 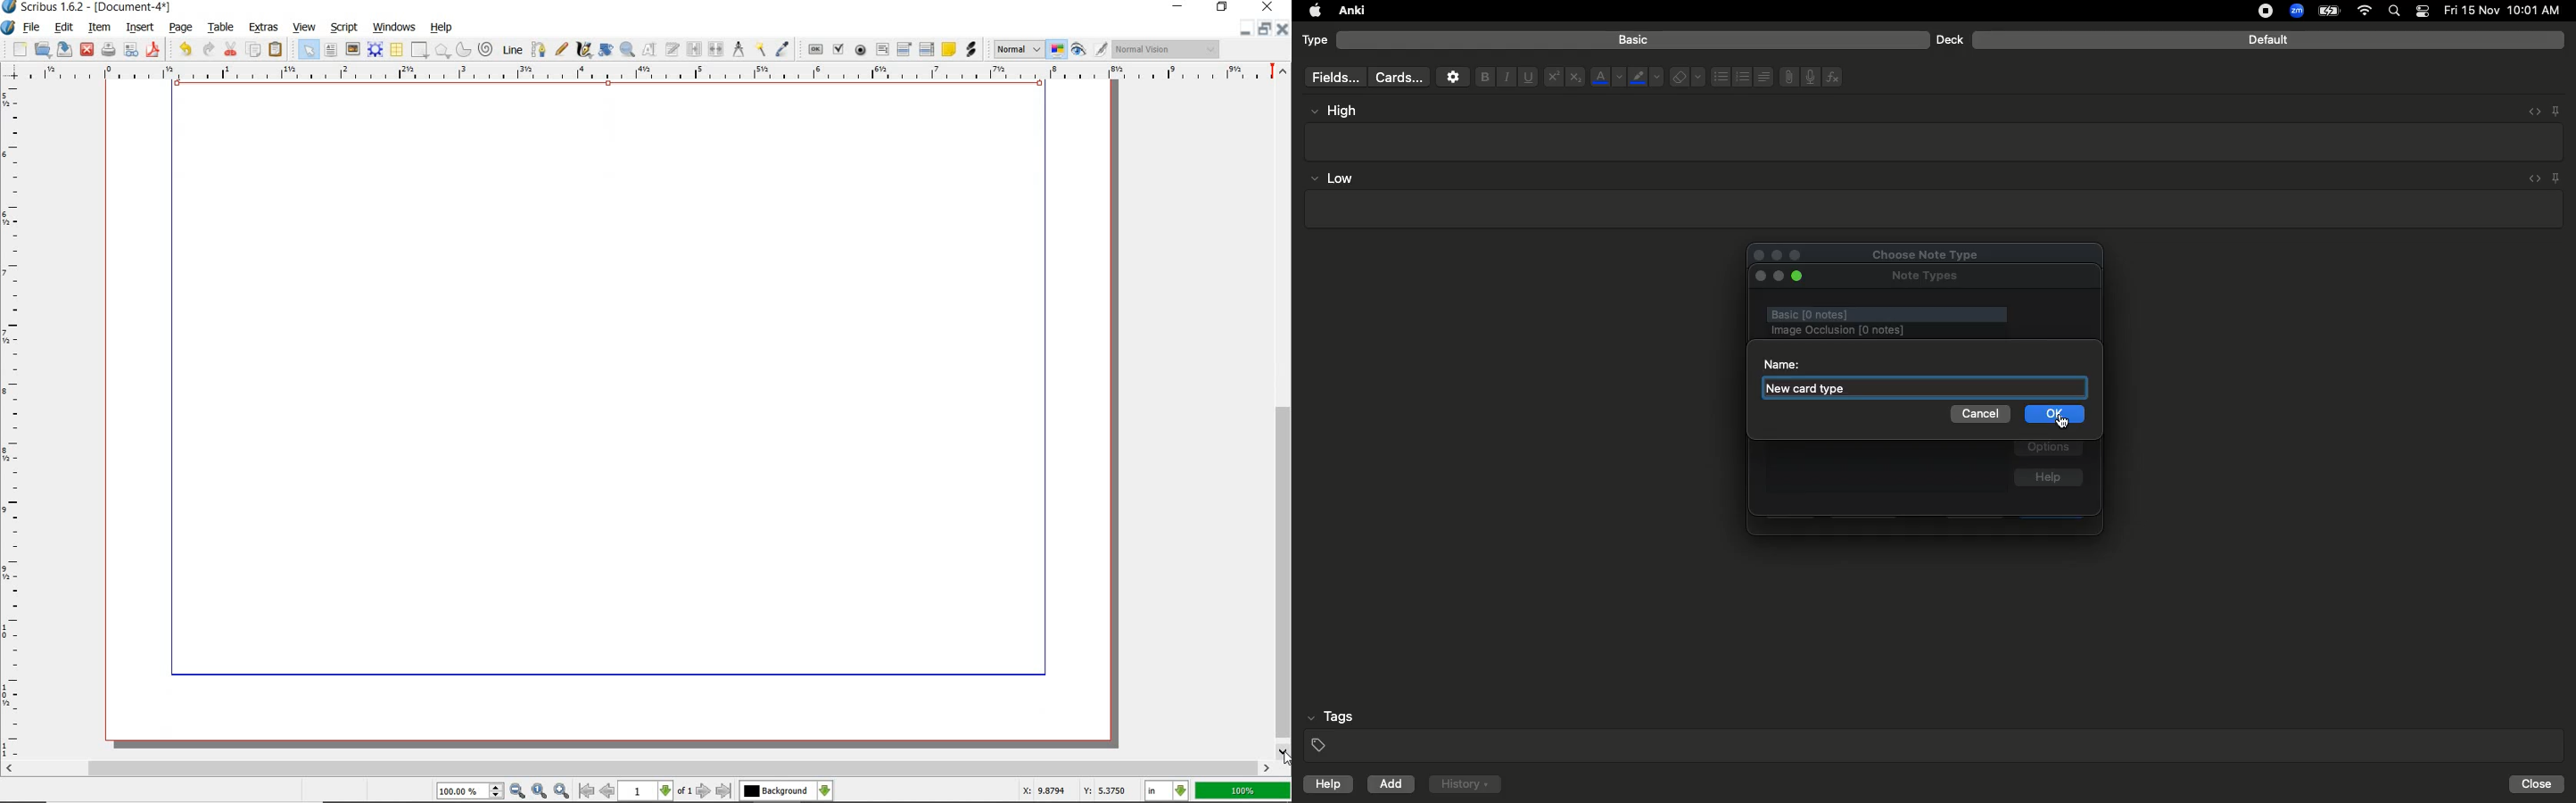 What do you see at coordinates (927, 48) in the screenshot?
I see `pdf list box` at bounding box center [927, 48].